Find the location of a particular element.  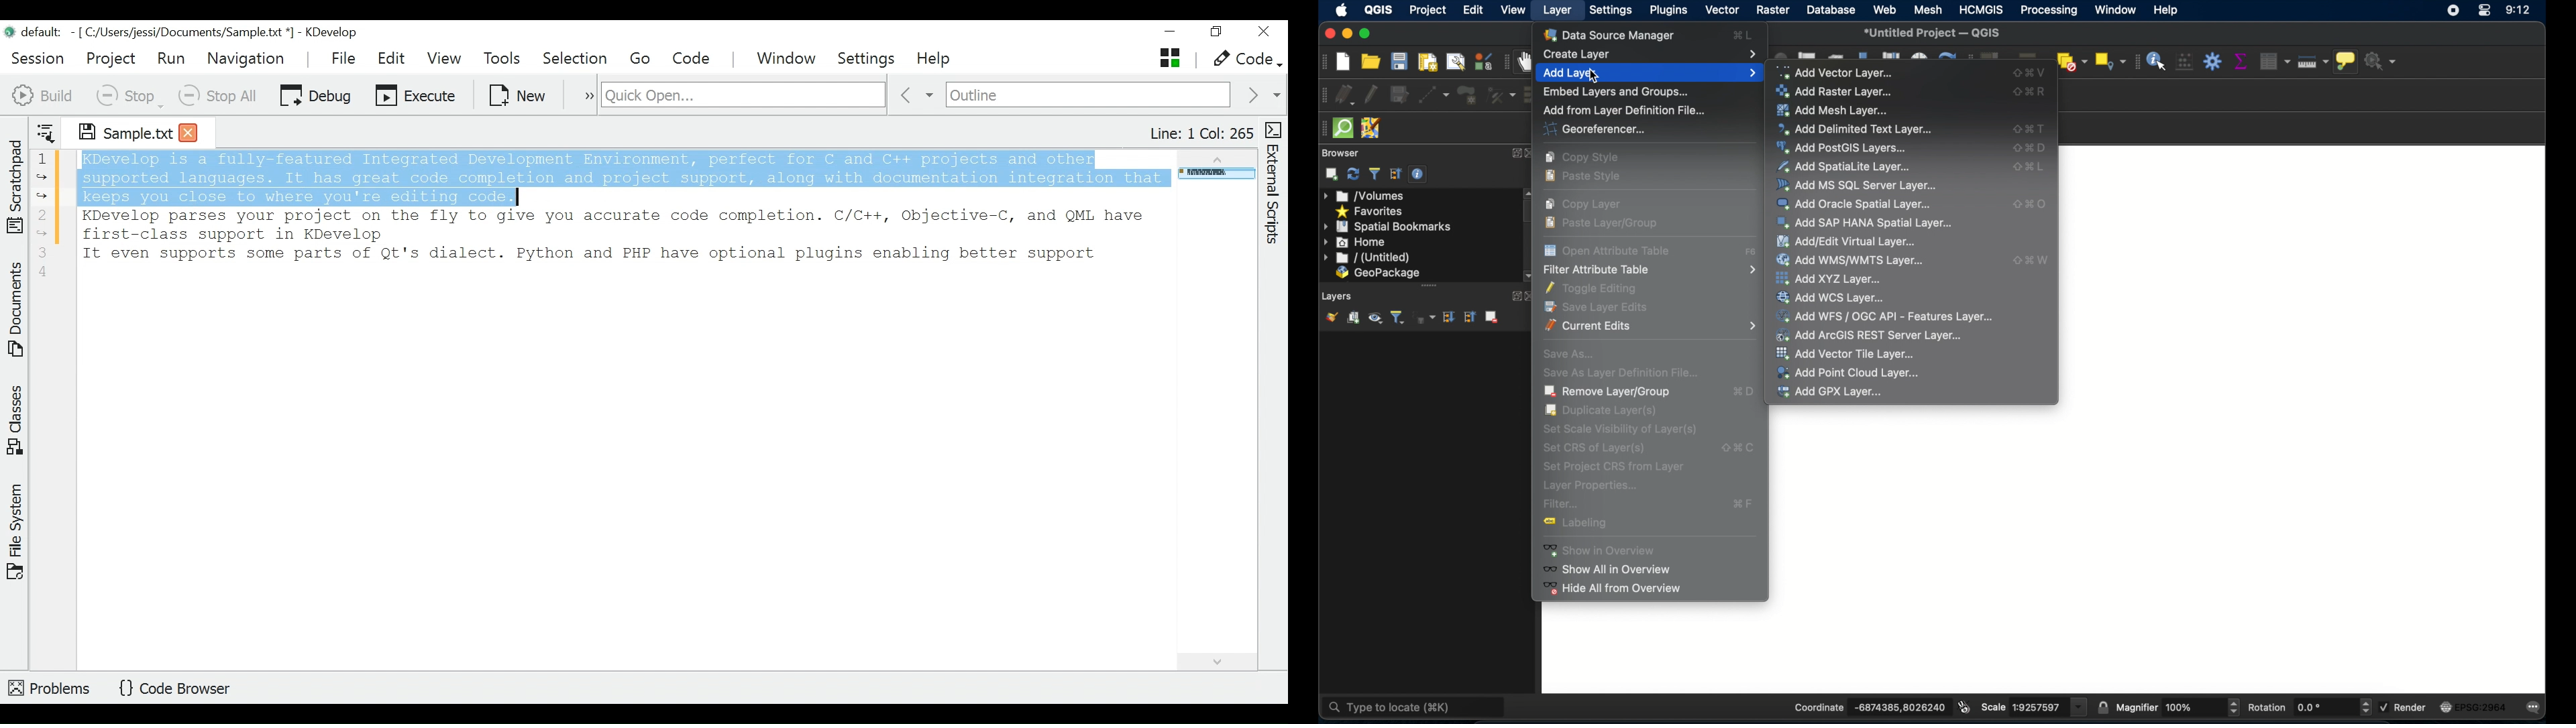

Set Project CRS from layer is located at coordinates (1626, 469).